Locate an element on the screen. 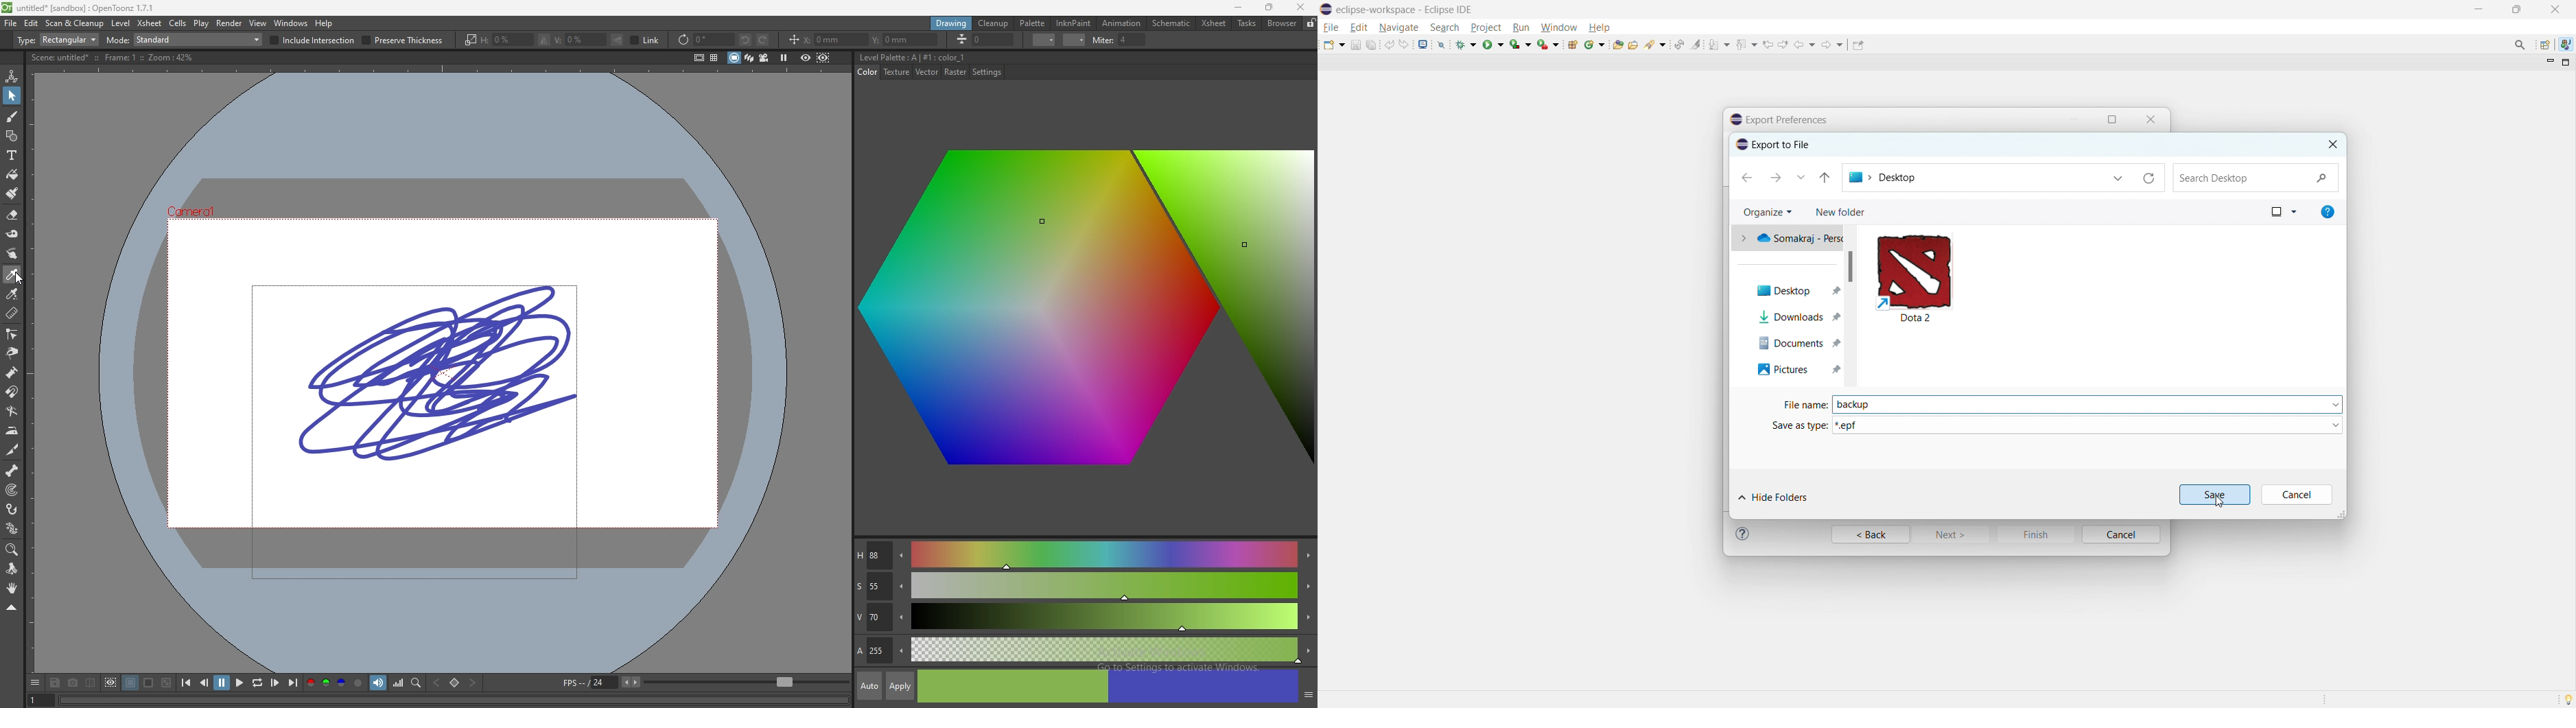 This screenshot has width=2576, height=728. finger tool is located at coordinates (11, 253).